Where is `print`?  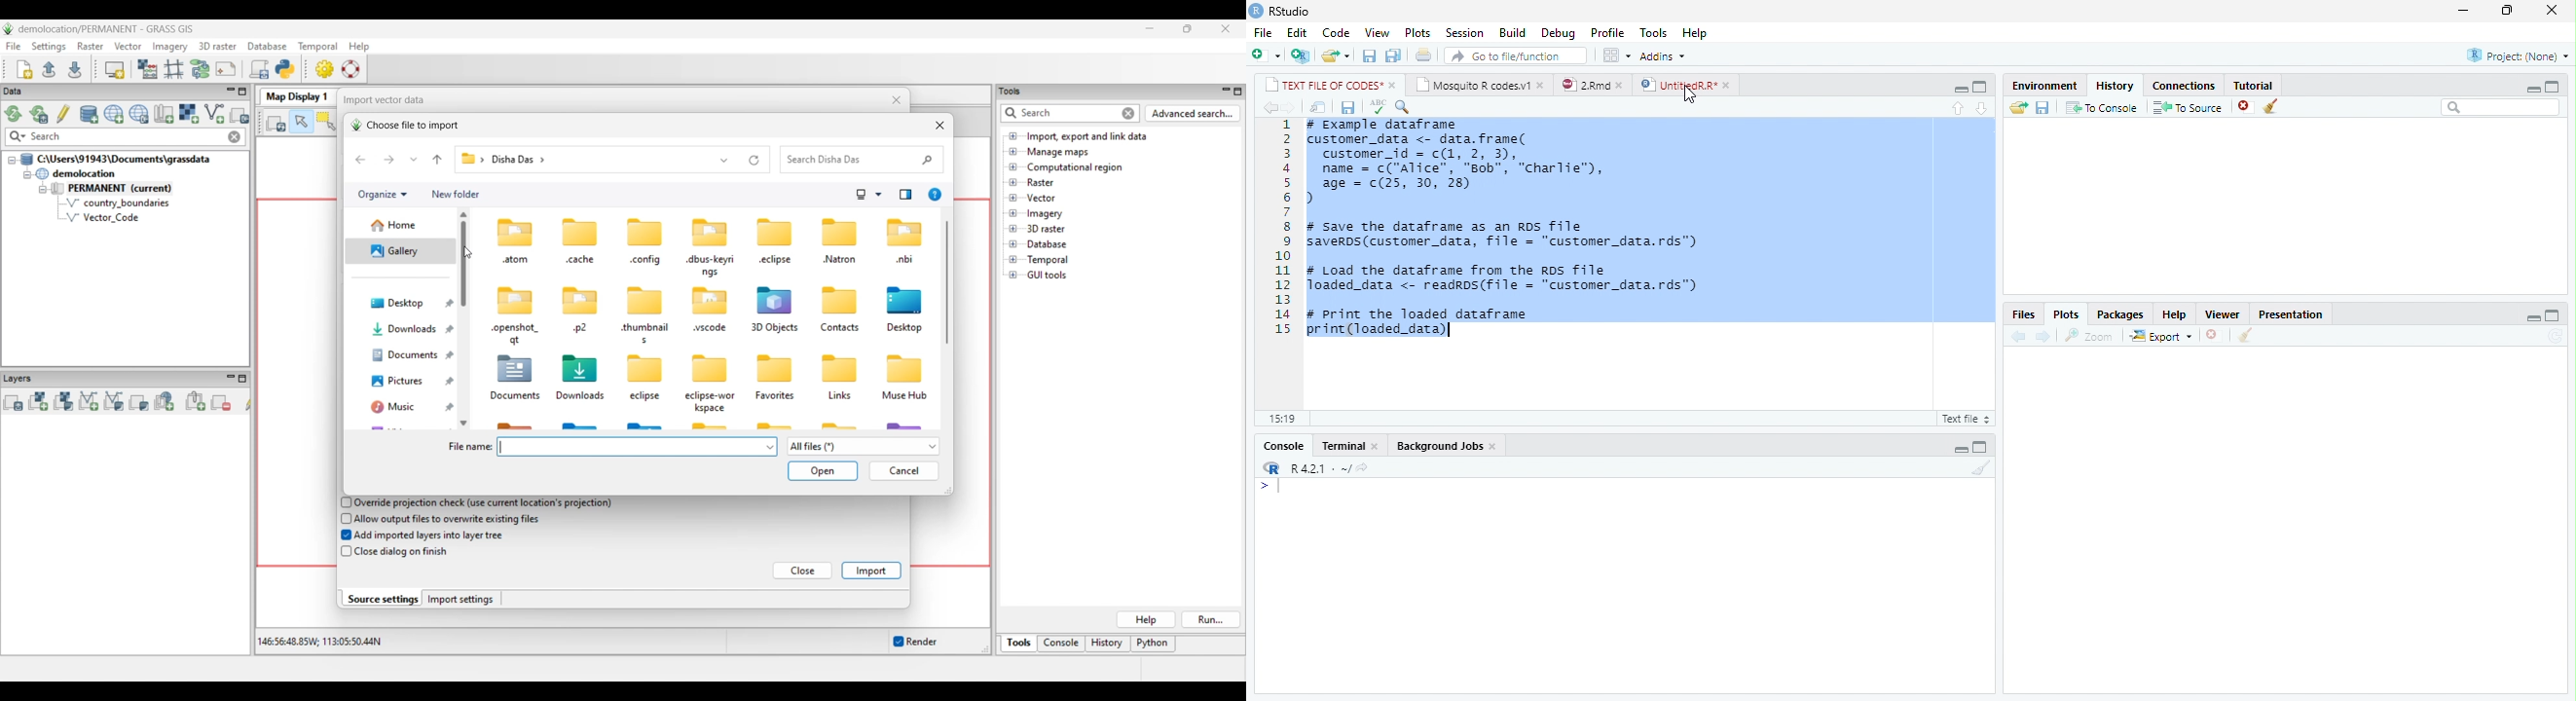 print is located at coordinates (1422, 55).